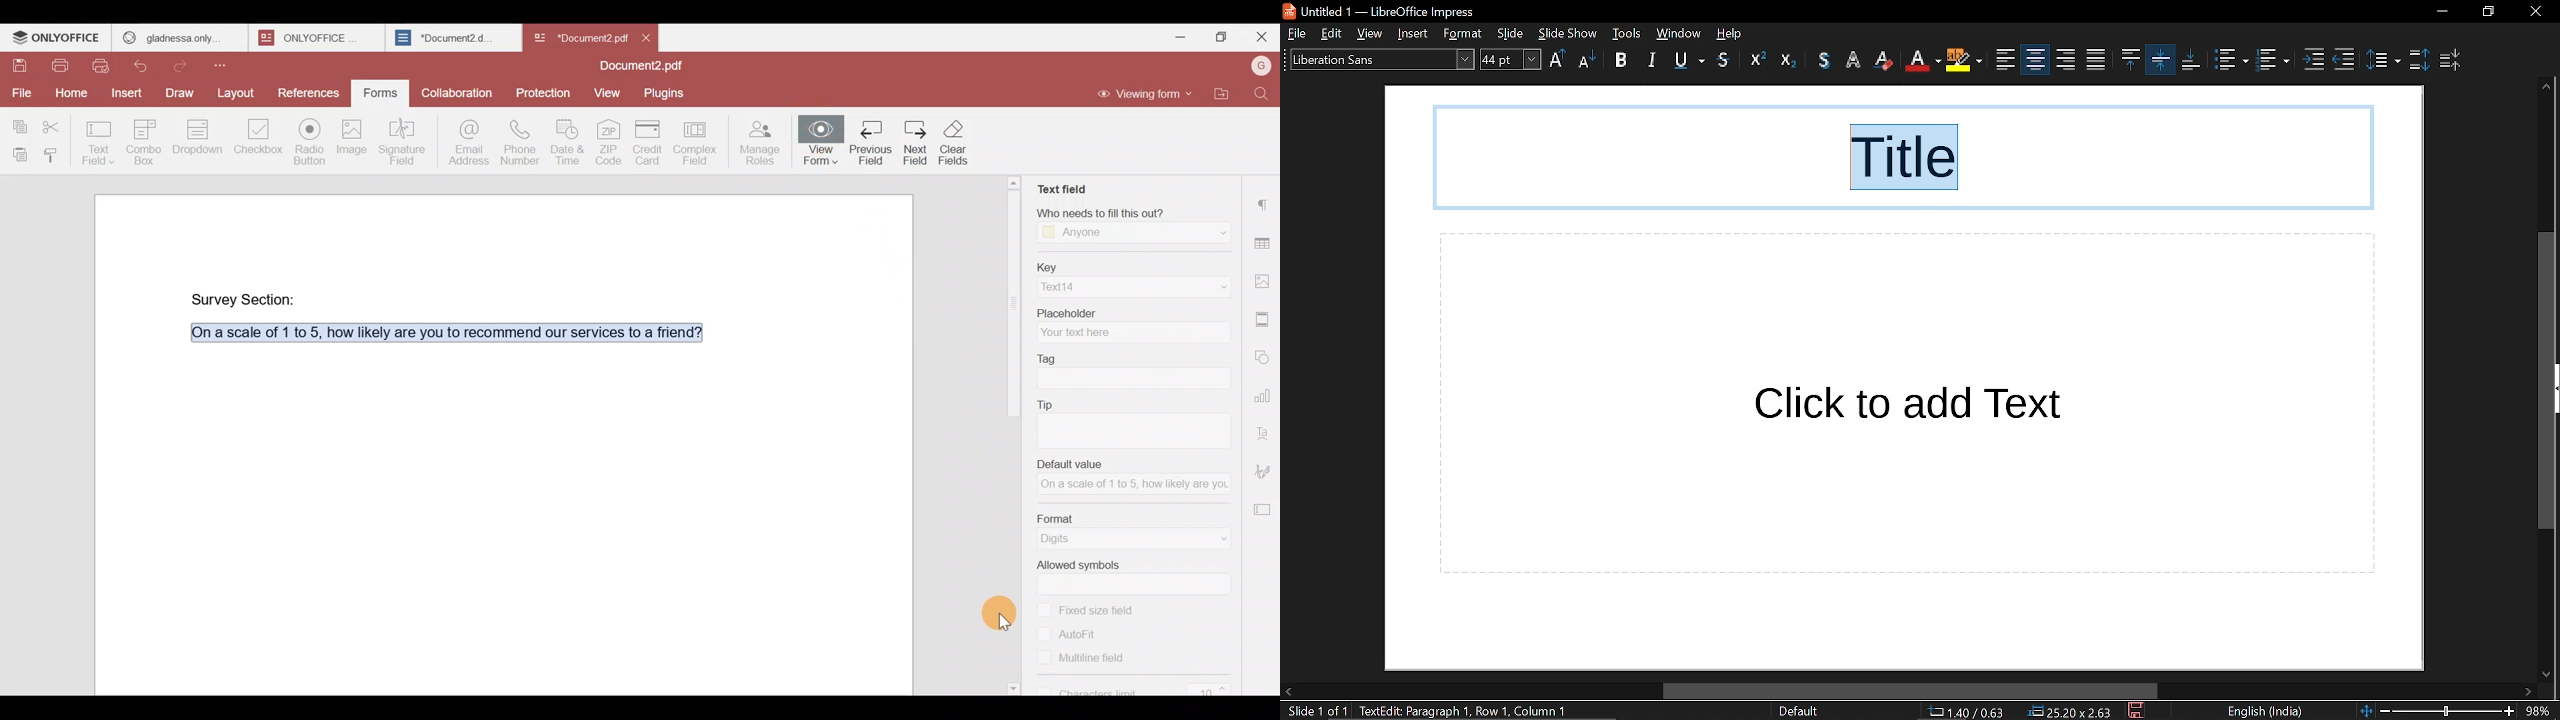  Describe the element at coordinates (2541, 711) in the screenshot. I see `current zoom` at that location.